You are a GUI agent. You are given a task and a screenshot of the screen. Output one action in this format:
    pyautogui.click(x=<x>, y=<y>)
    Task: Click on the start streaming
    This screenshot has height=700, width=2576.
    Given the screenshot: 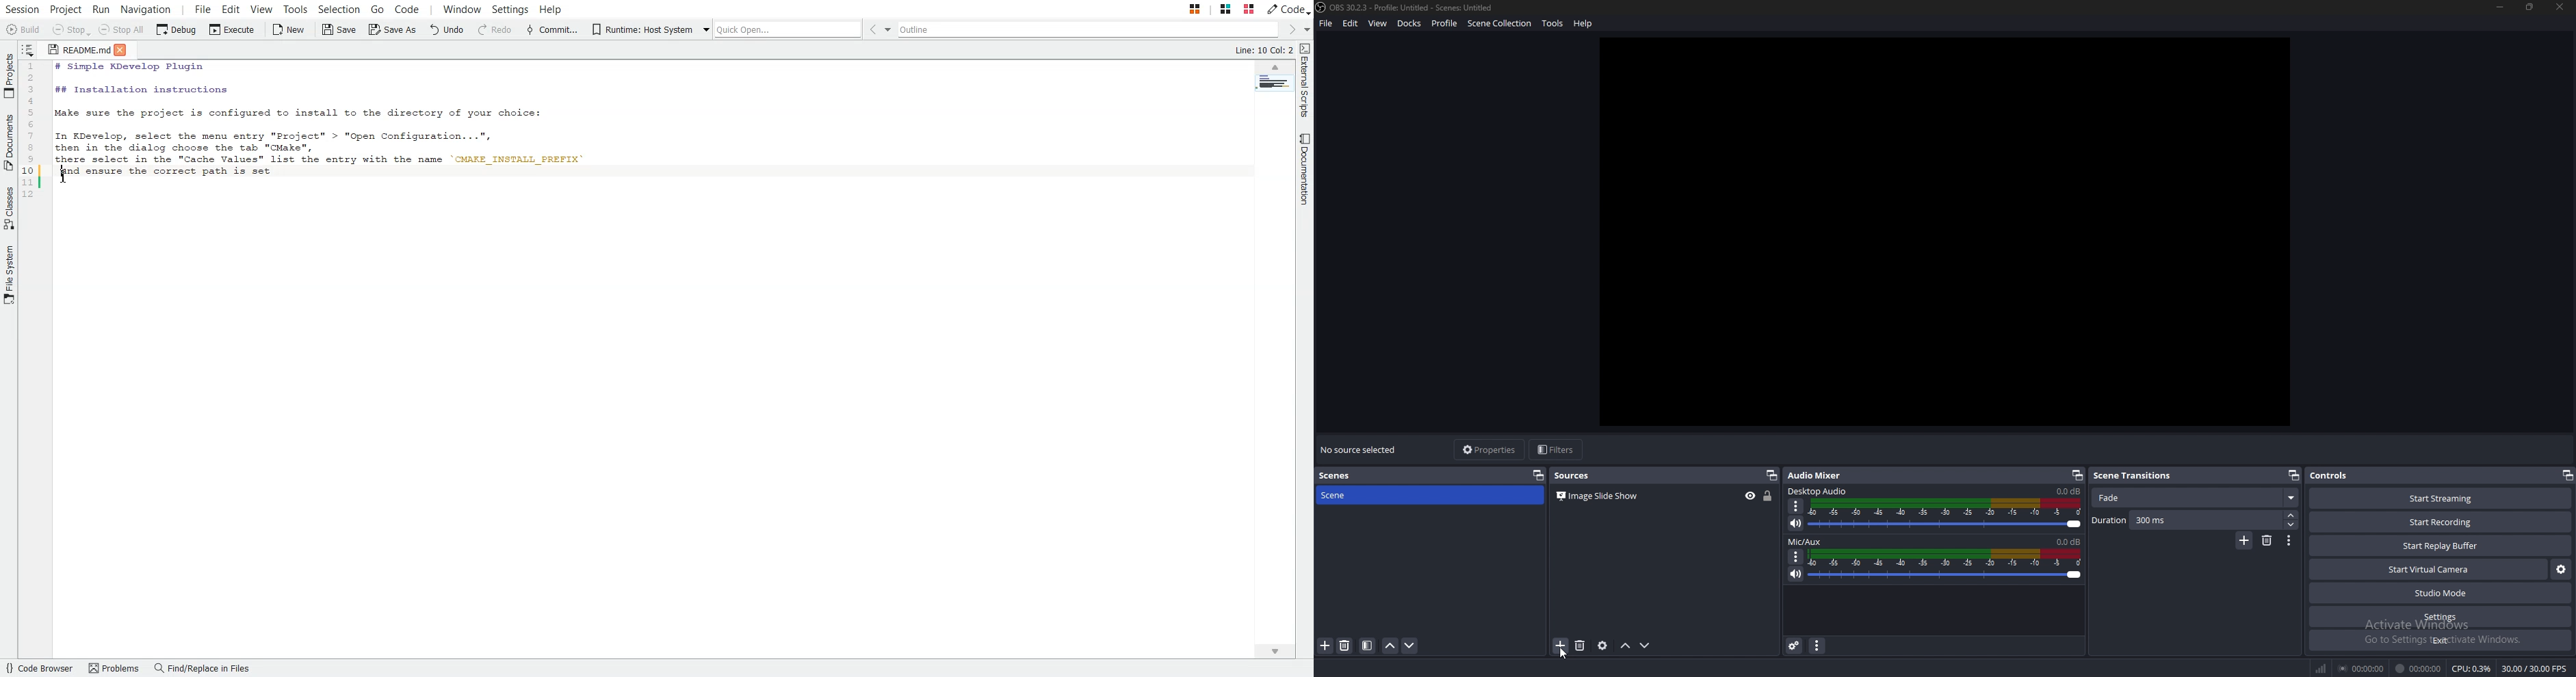 What is the action you would take?
    pyautogui.click(x=2441, y=499)
    